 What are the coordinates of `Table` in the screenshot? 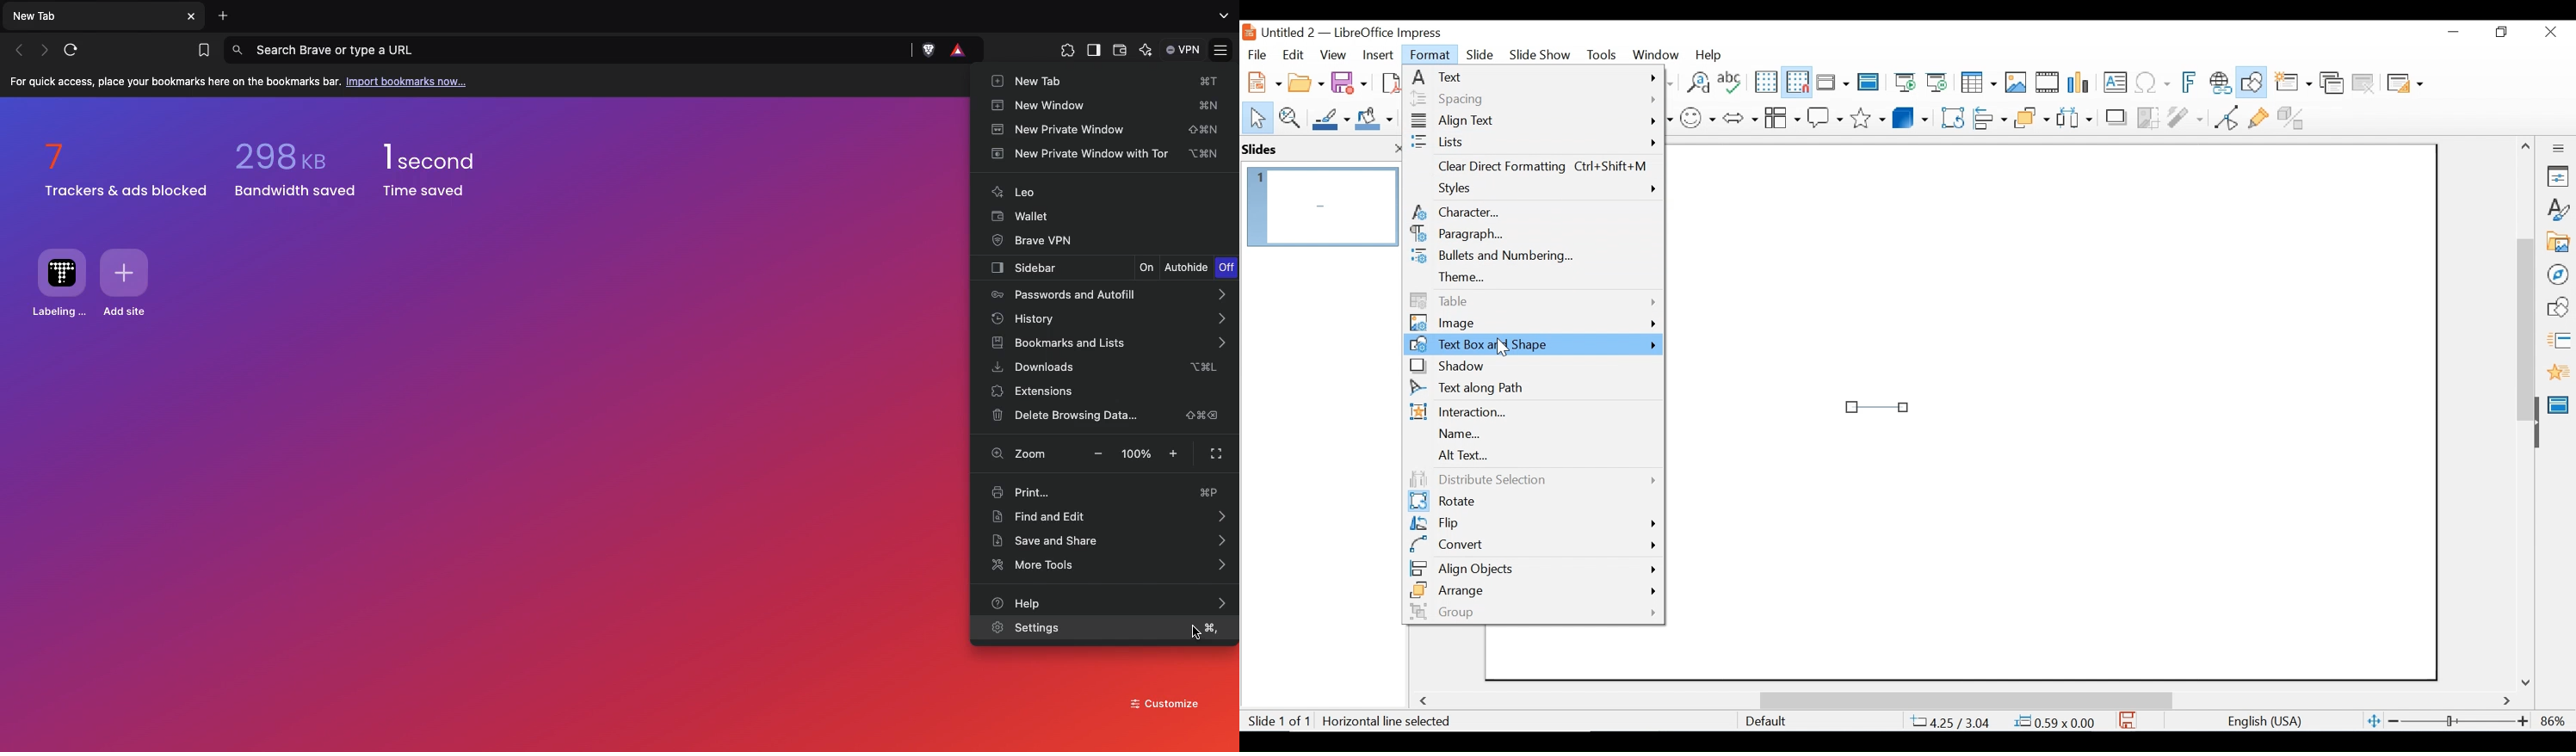 It's located at (1978, 83).